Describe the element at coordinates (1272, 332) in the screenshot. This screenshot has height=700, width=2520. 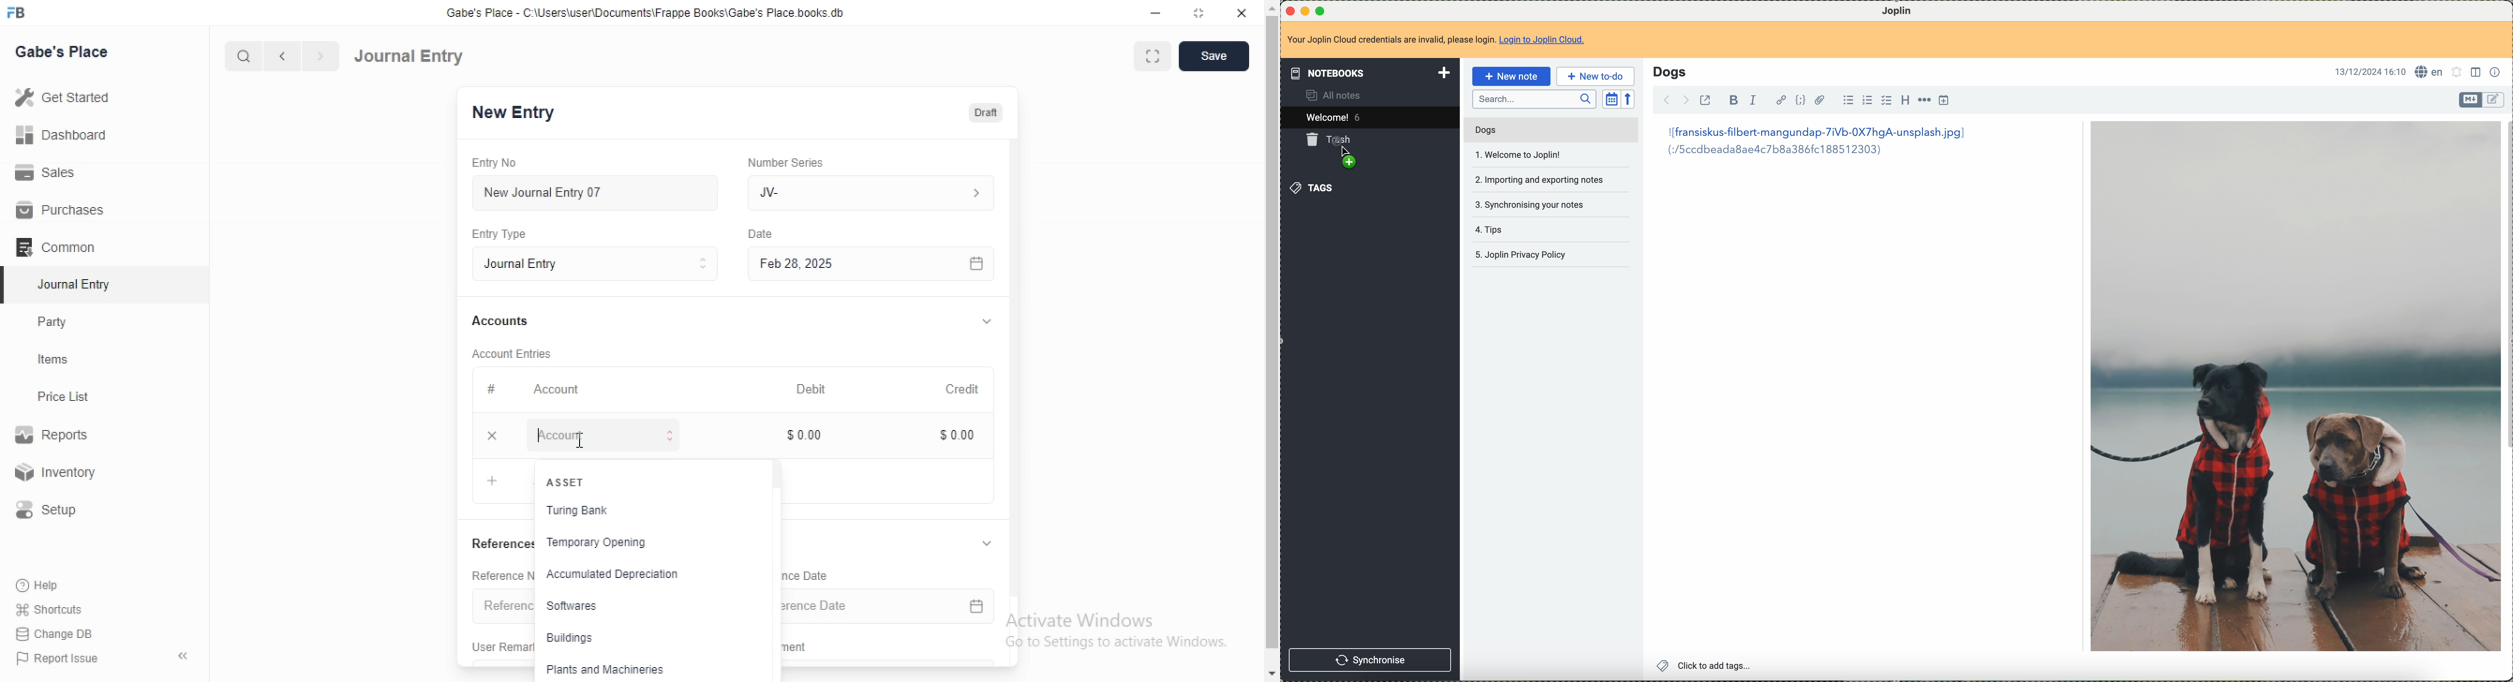
I see `scrollbar` at that location.